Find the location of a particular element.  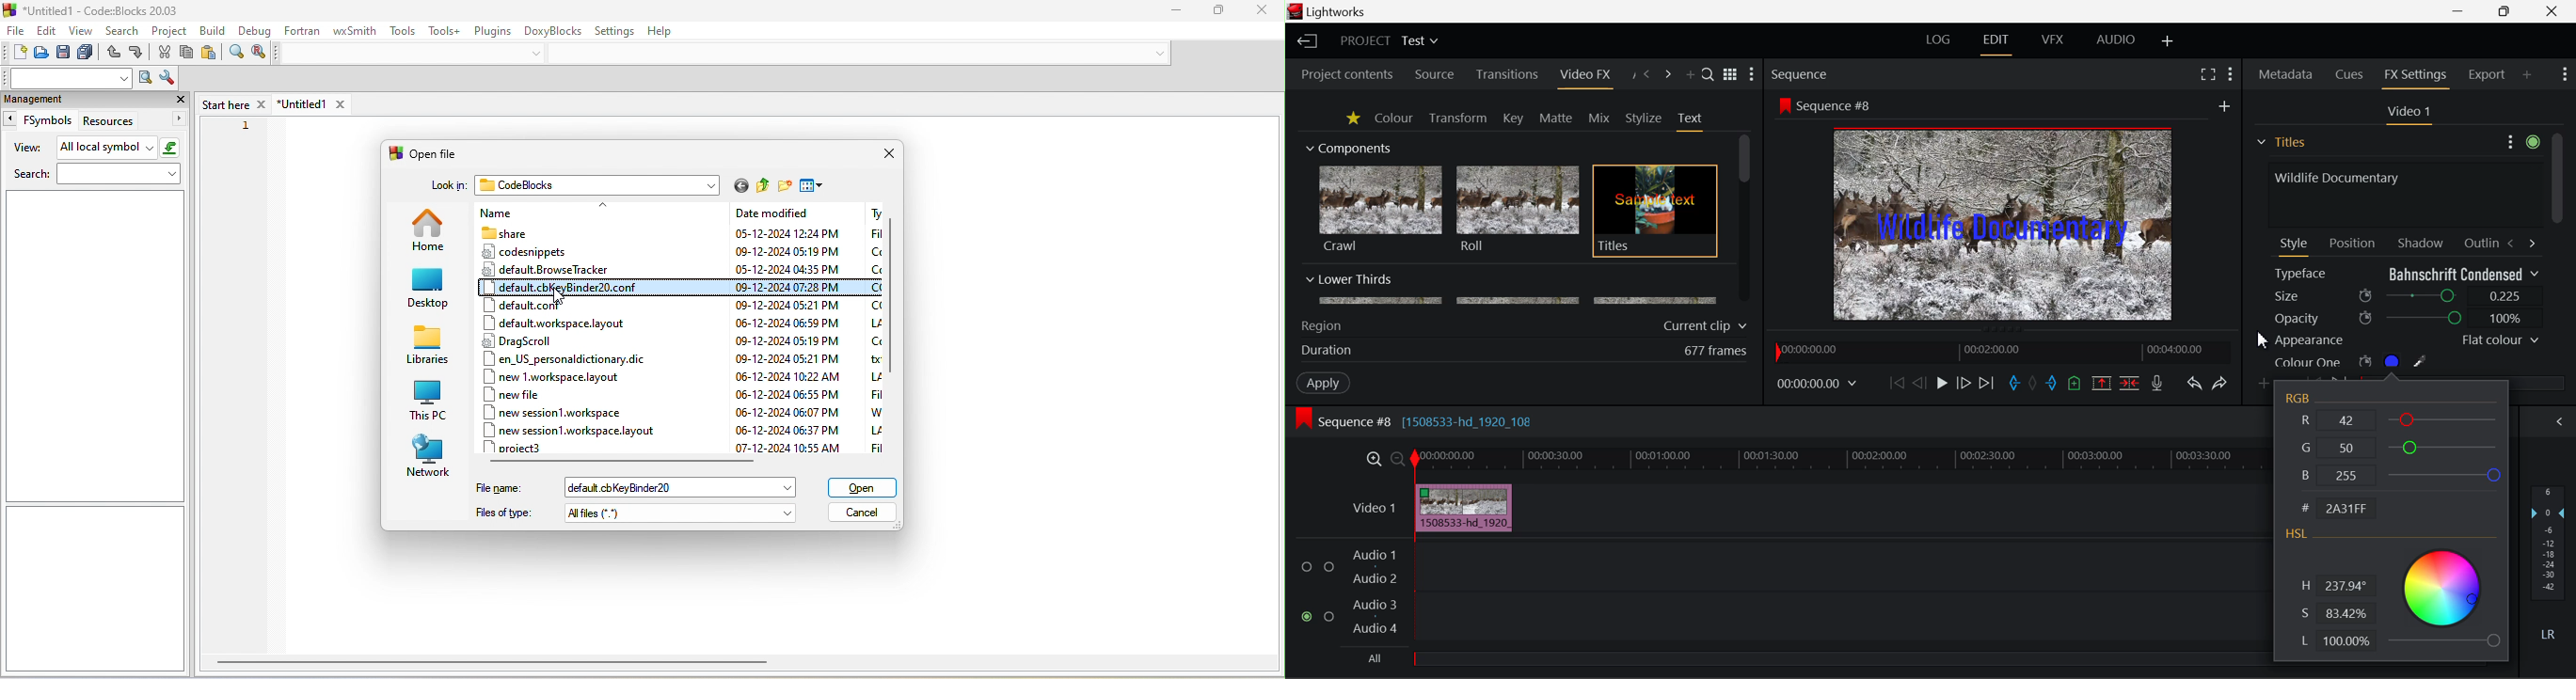

help is located at coordinates (670, 32).